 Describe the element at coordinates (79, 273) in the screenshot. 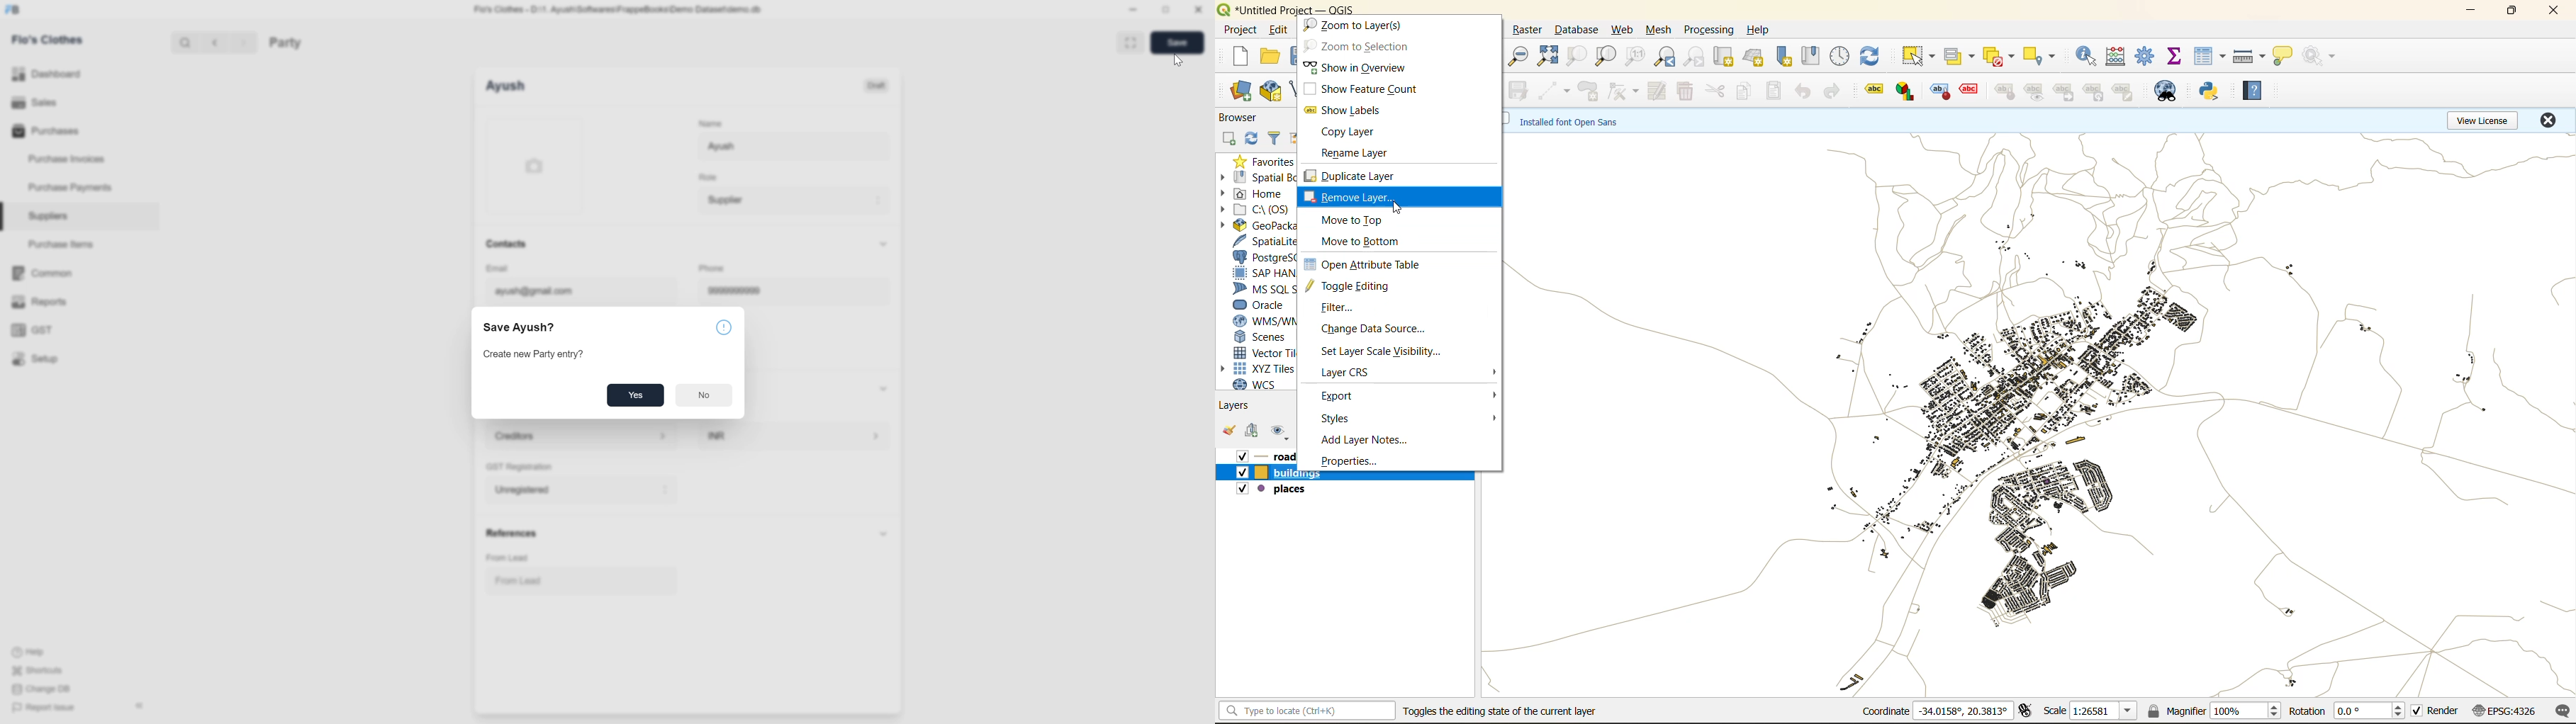

I see `Common` at that location.